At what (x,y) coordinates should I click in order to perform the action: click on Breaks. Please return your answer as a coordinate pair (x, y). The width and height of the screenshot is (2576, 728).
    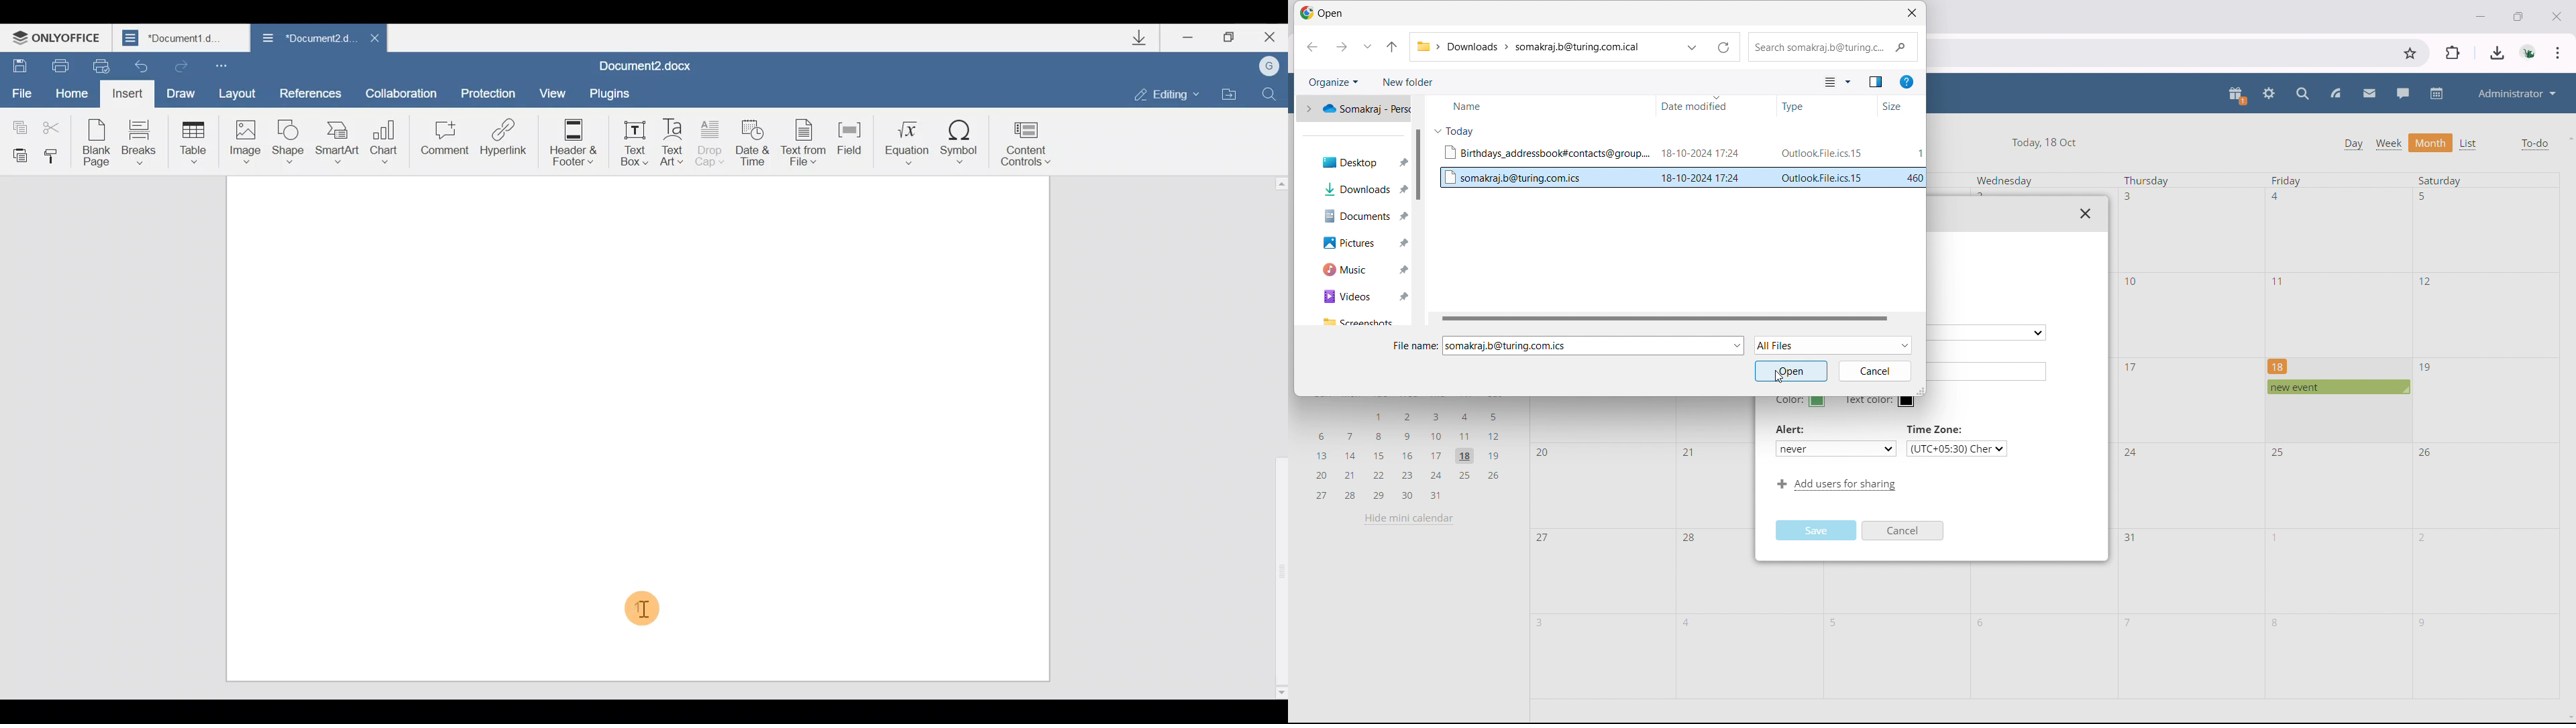
    Looking at the image, I should click on (138, 142).